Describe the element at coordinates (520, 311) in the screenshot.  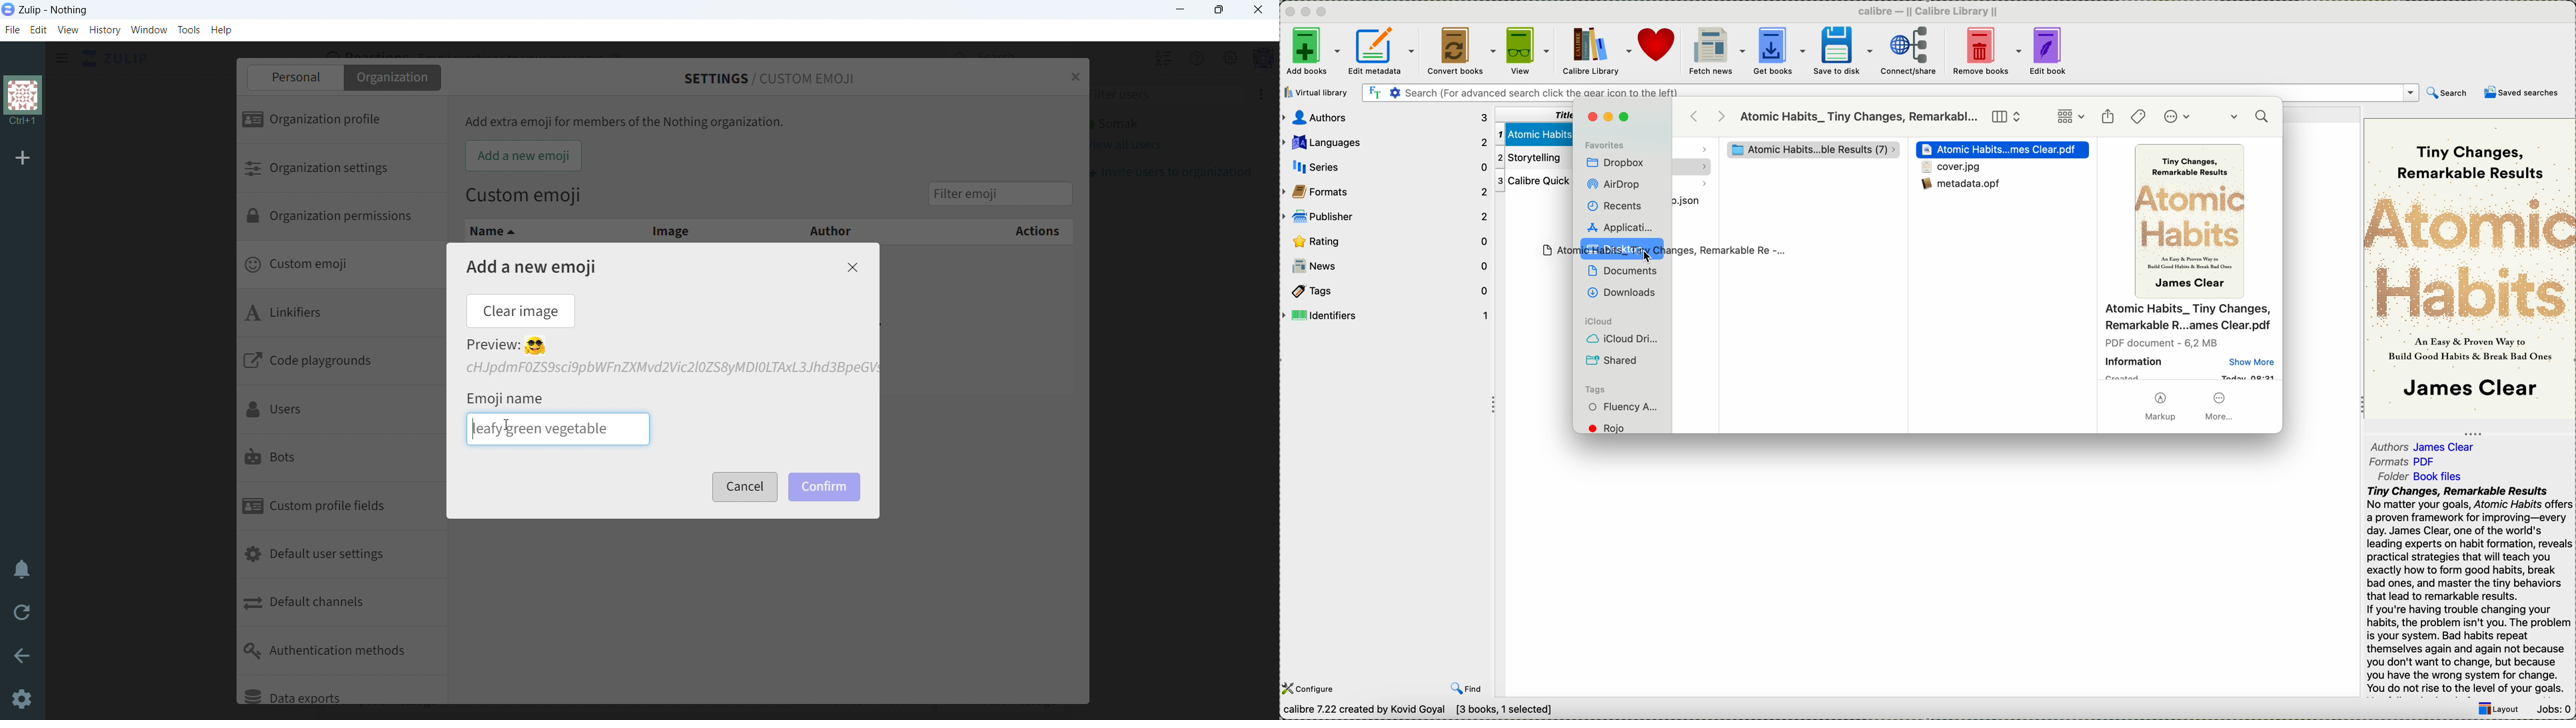
I see `clear image` at that location.